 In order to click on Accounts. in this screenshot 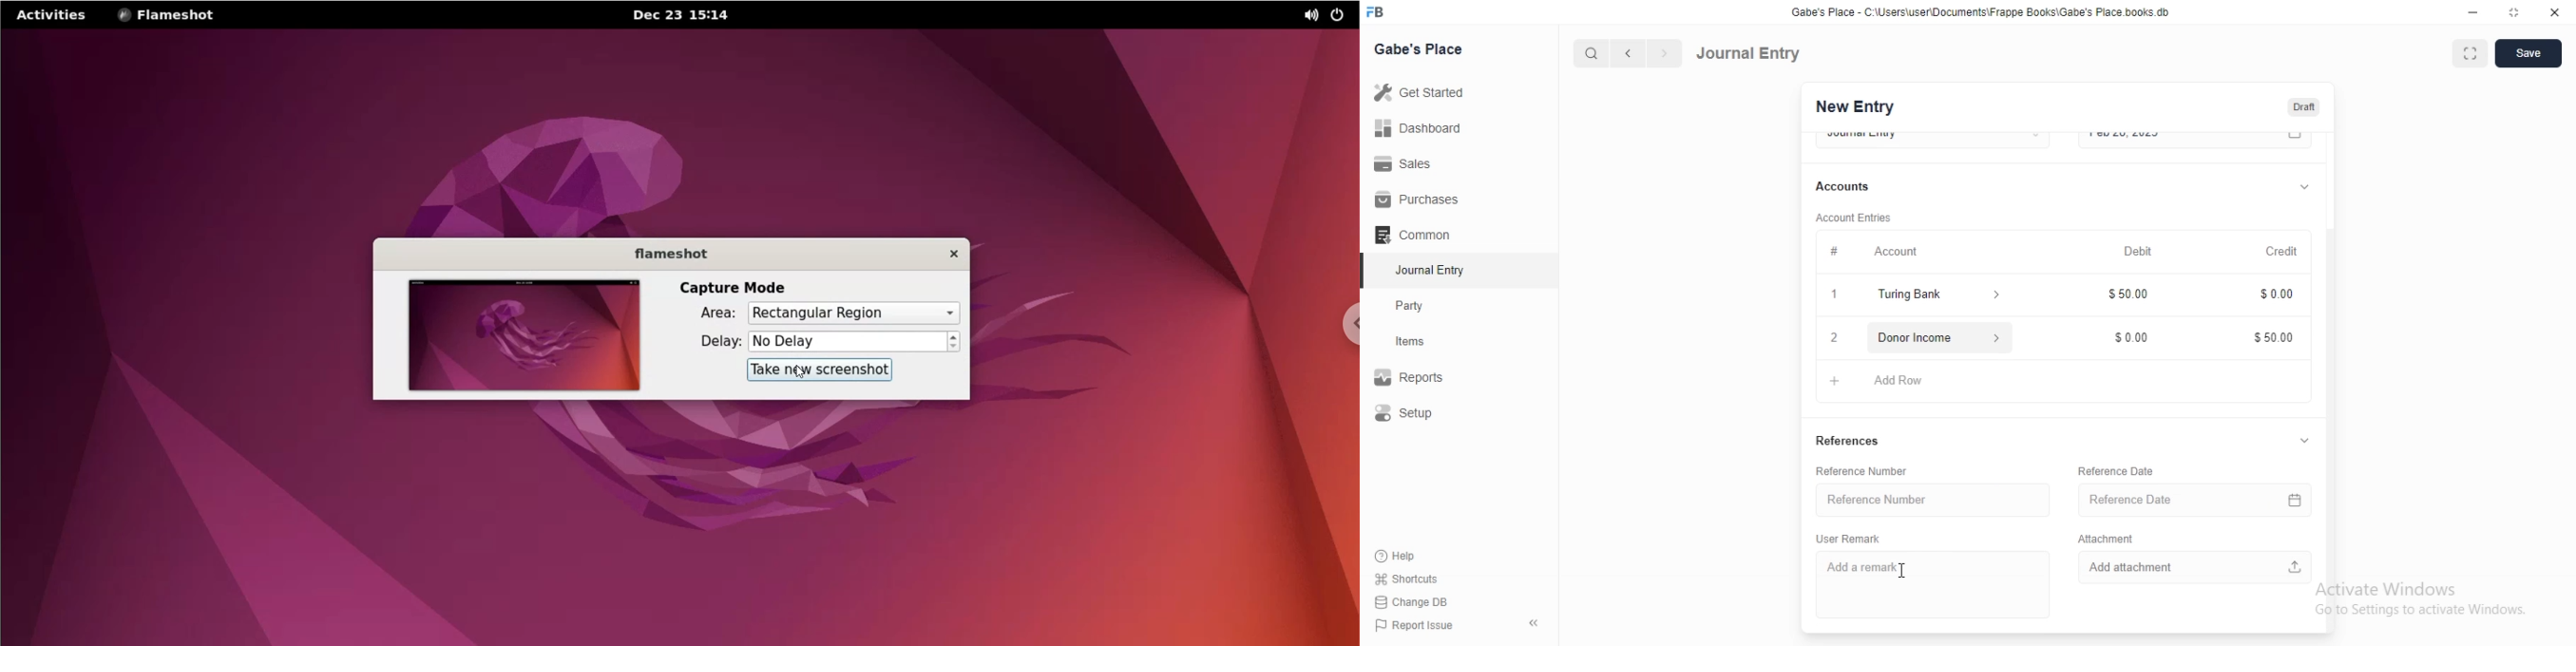, I will do `click(1852, 187)`.